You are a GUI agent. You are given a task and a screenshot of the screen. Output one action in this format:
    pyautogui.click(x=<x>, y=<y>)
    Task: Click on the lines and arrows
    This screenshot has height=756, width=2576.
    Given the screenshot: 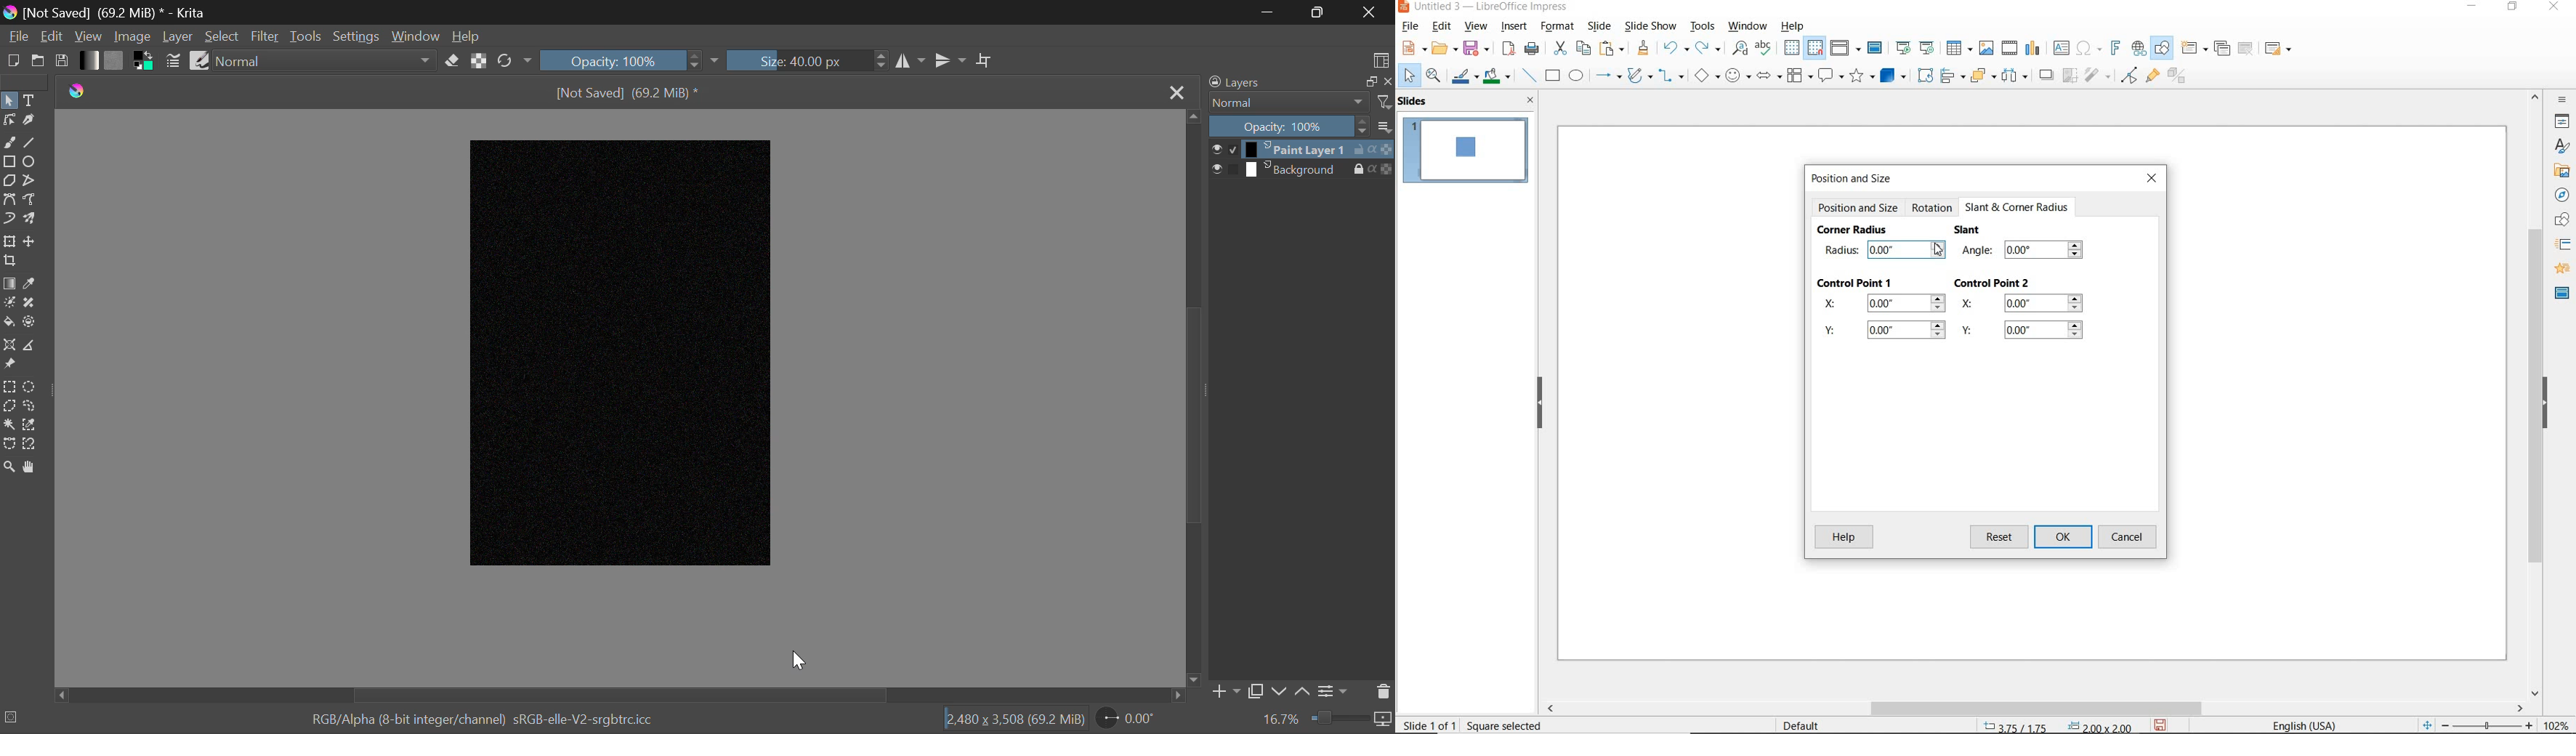 What is the action you would take?
    pyautogui.click(x=1607, y=76)
    